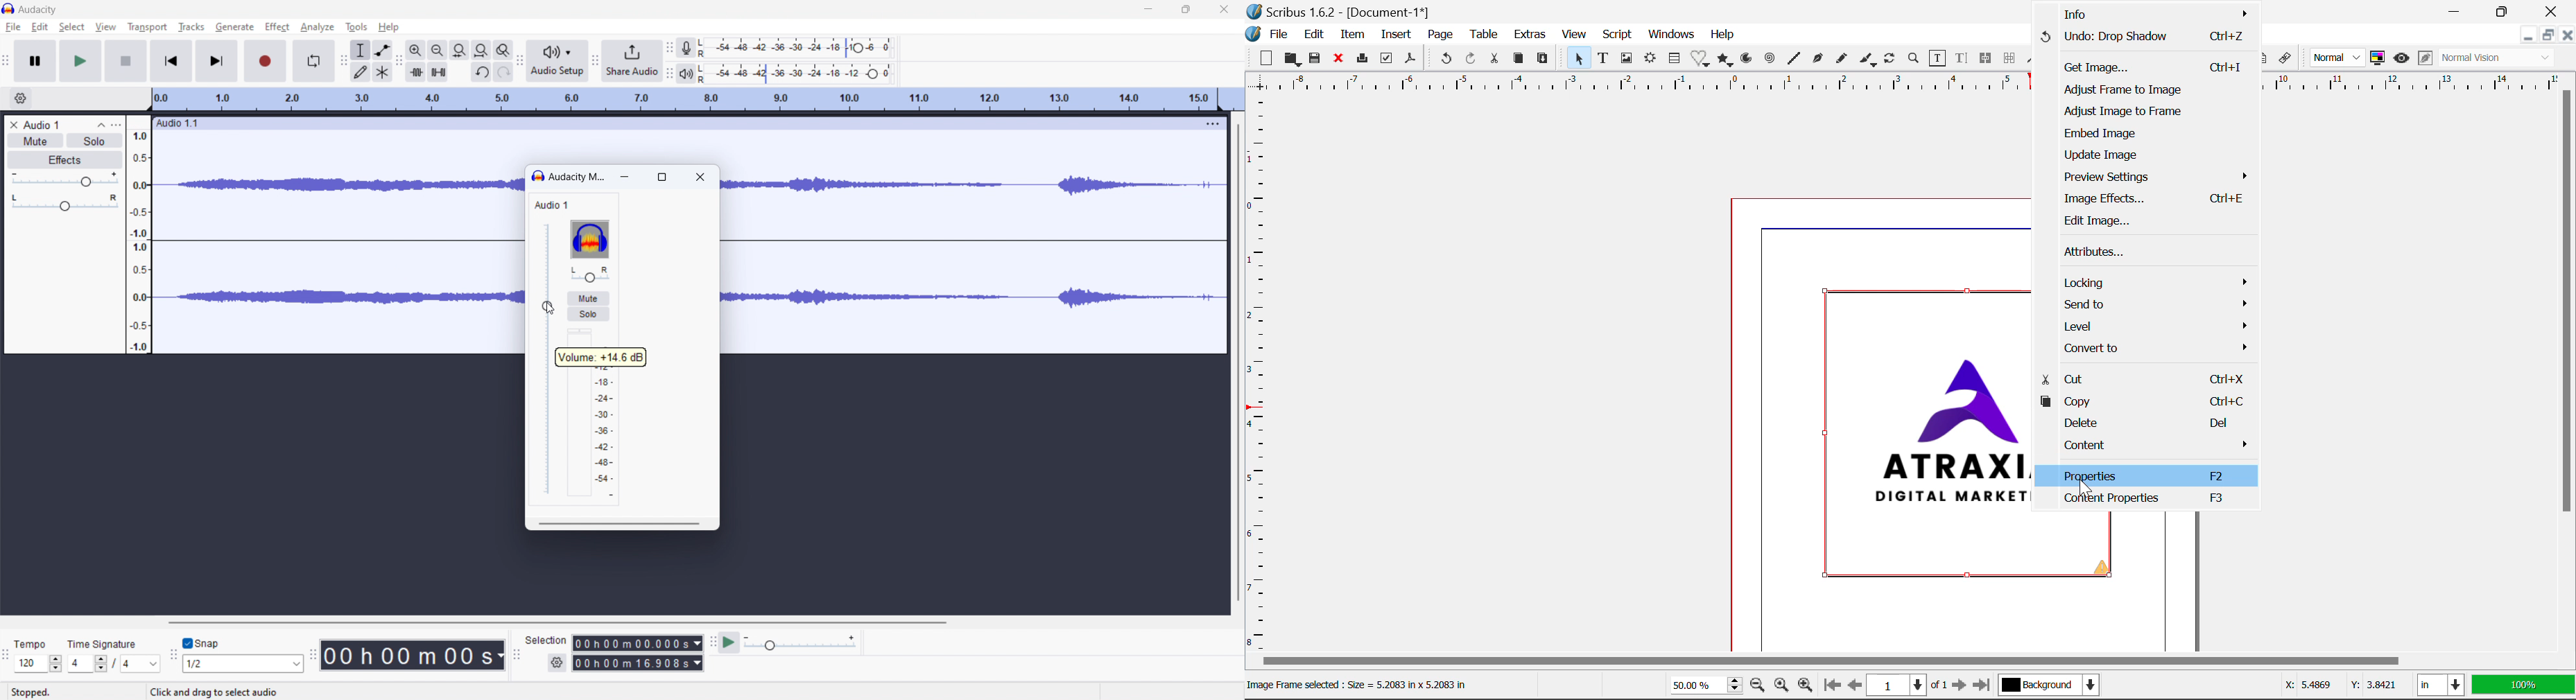  What do you see at coordinates (598, 413) in the screenshot?
I see `signal level meter` at bounding box center [598, 413].